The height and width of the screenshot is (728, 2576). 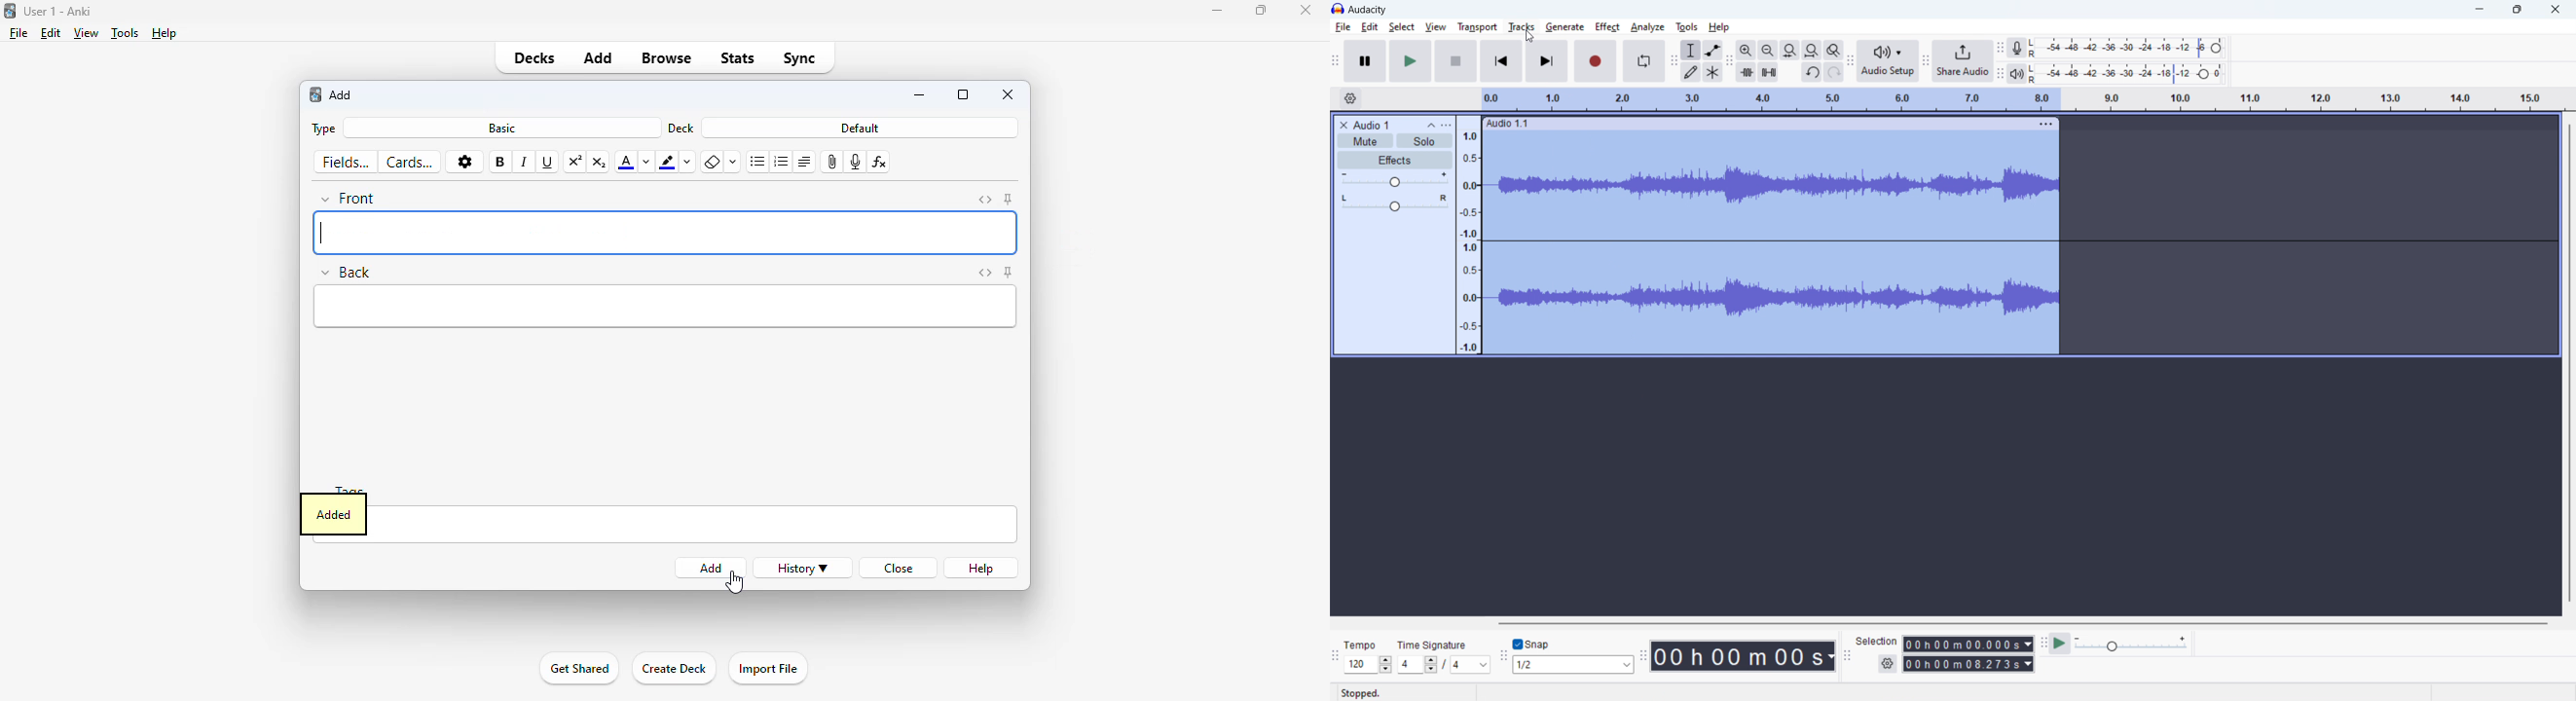 I want to click on insert back , so click(x=666, y=308).